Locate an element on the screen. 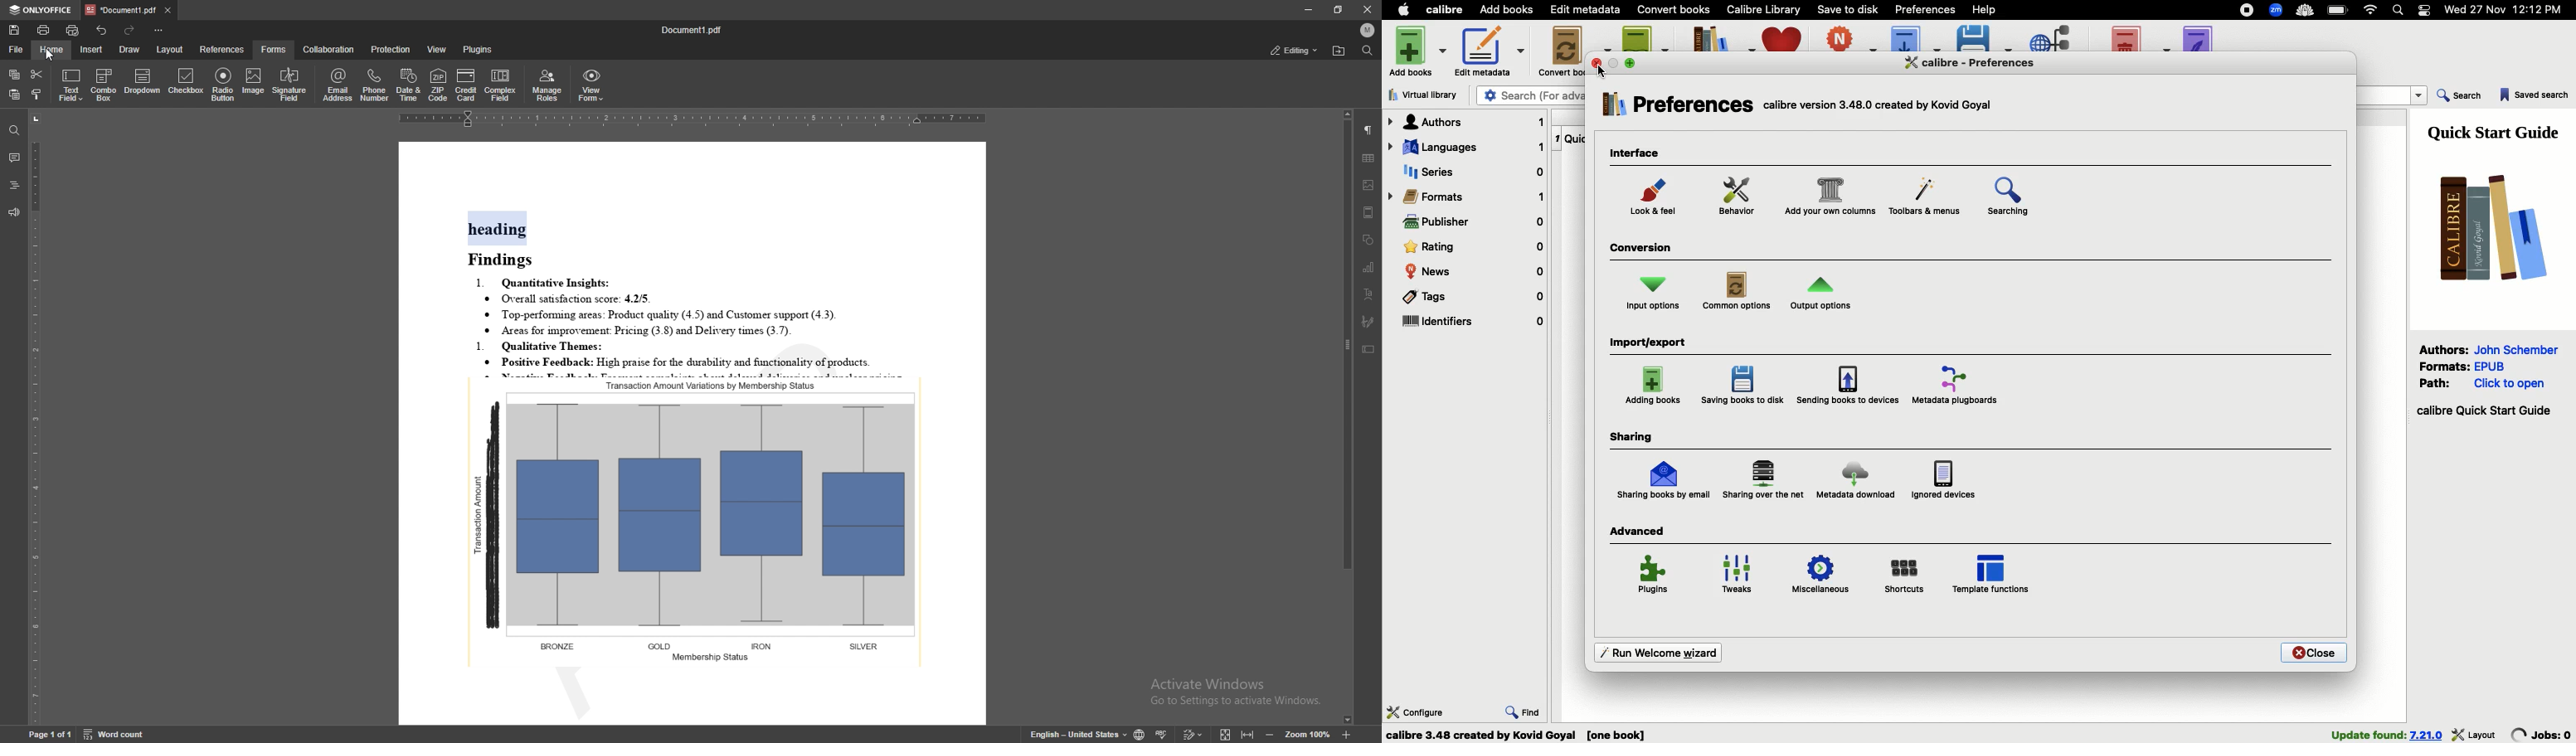  Input options is located at coordinates (1654, 293).